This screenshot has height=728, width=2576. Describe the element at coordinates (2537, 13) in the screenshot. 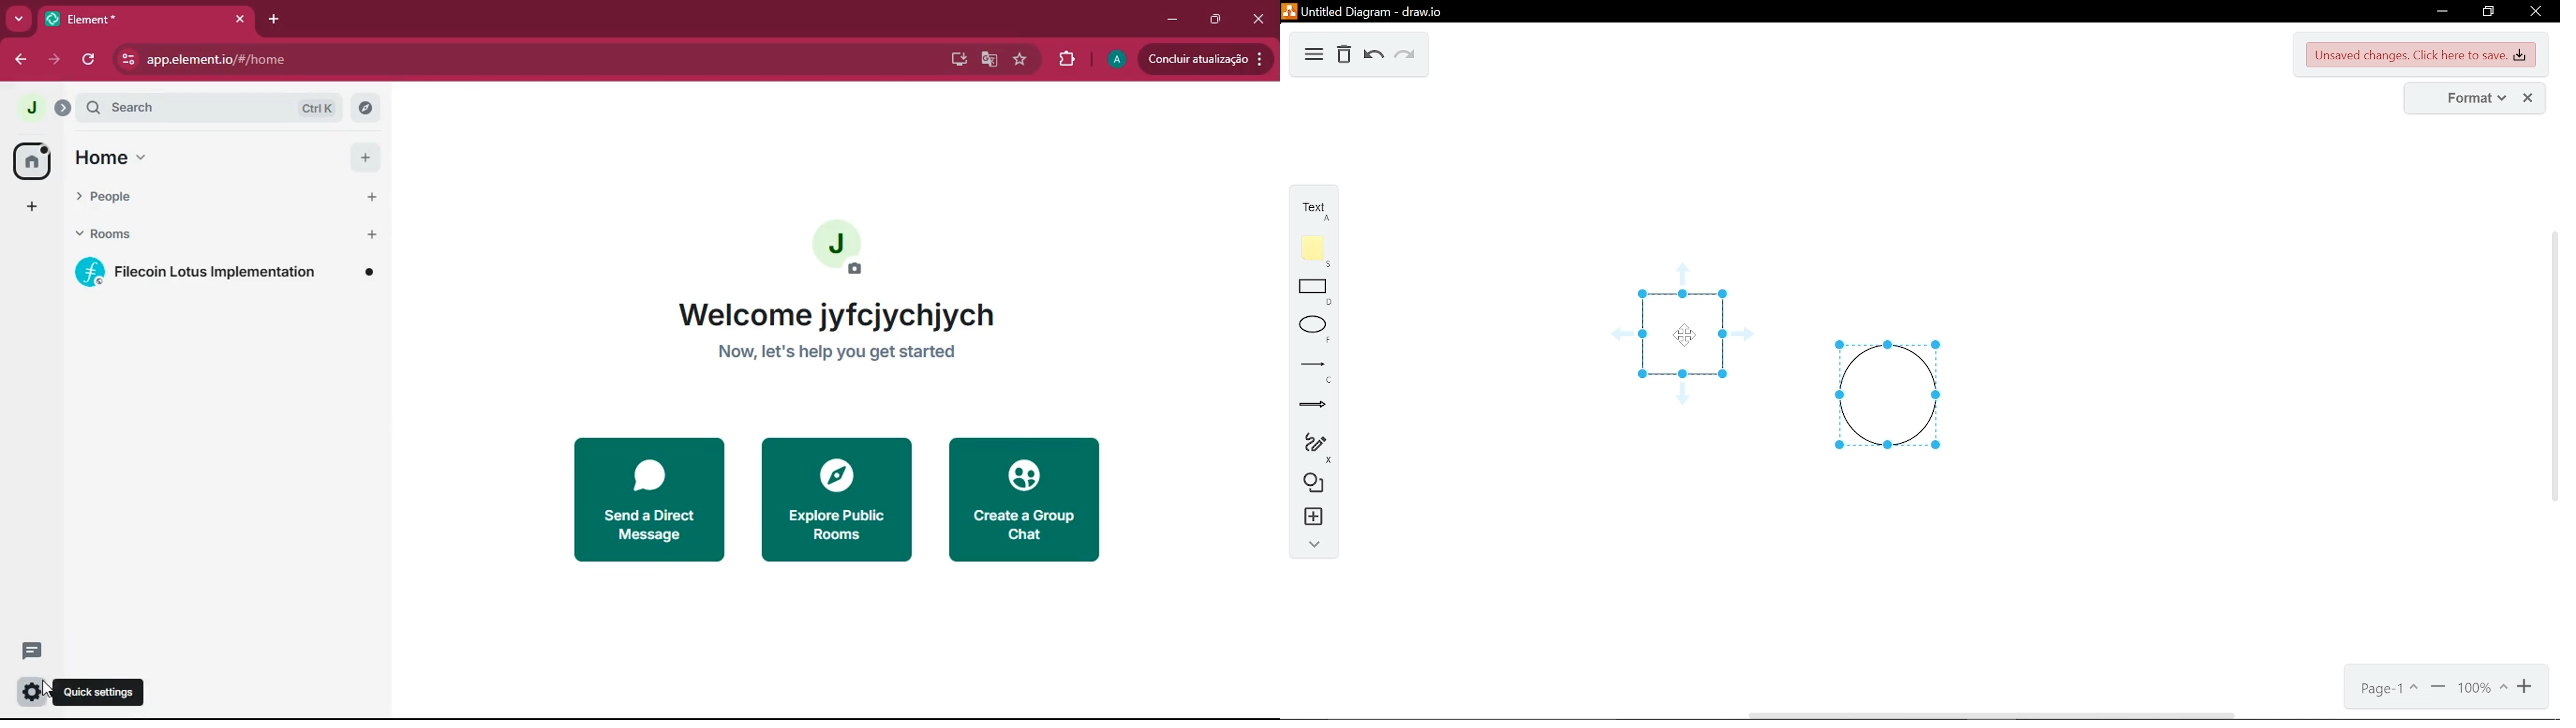

I see `close` at that location.